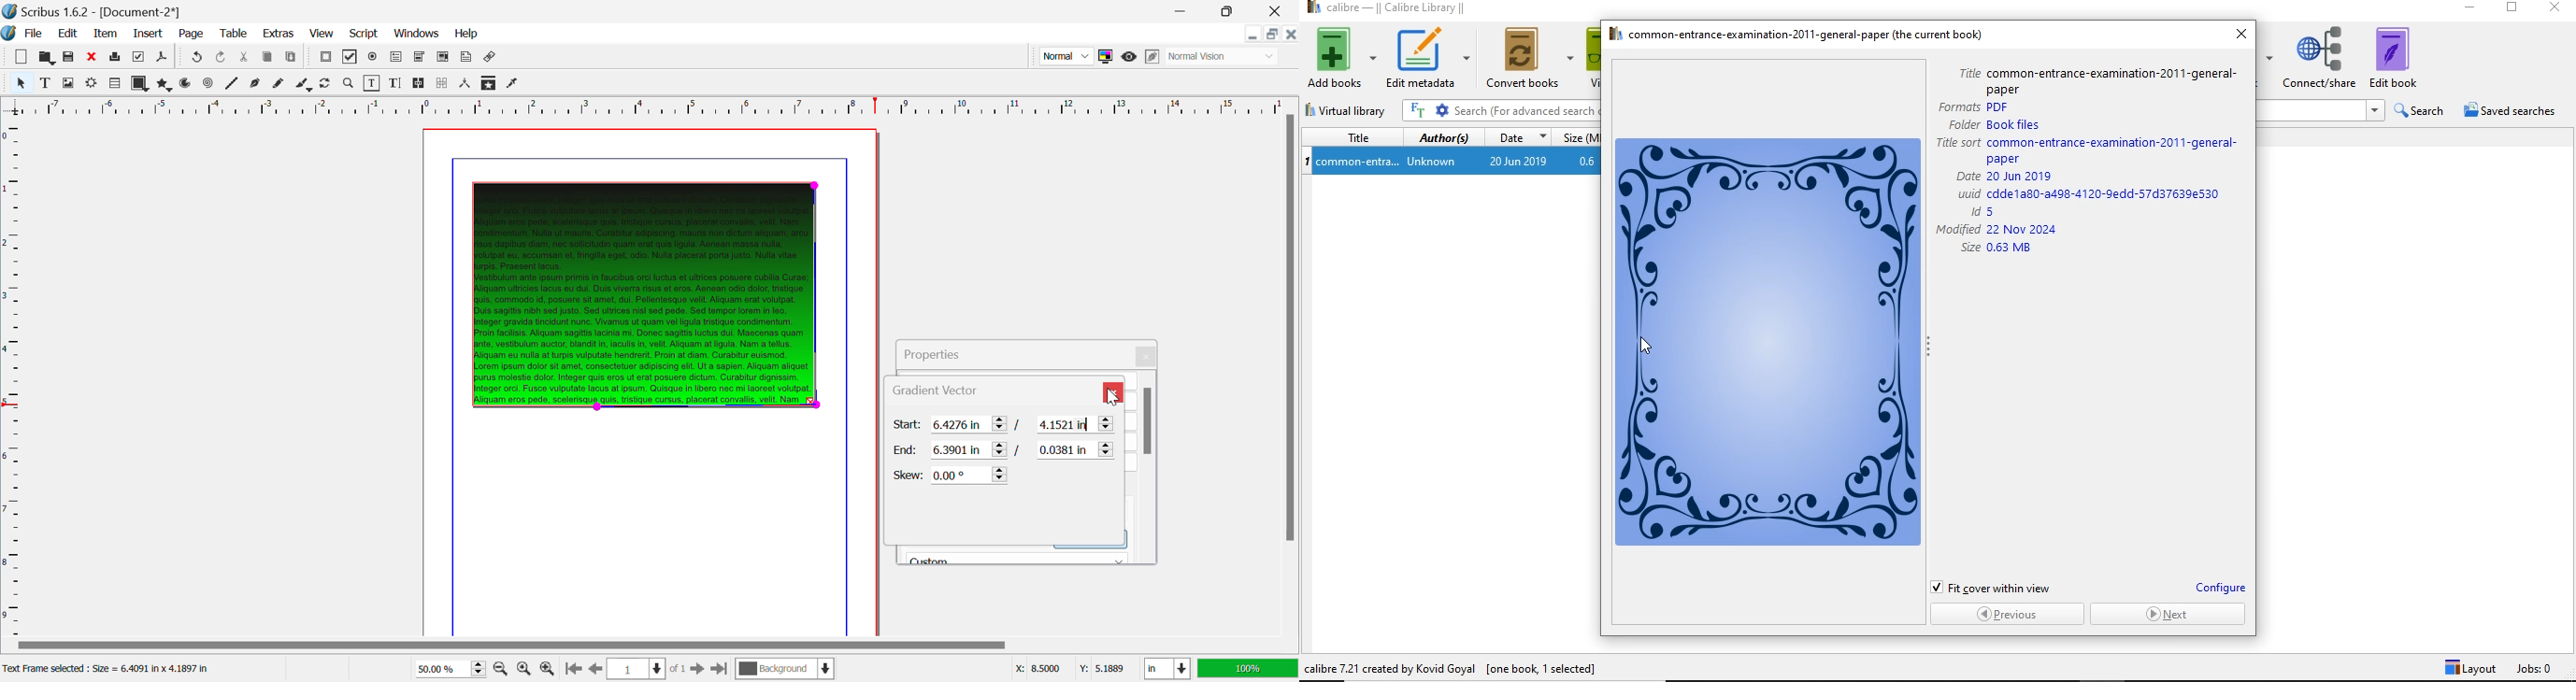 Image resolution: width=2576 pixels, height=700 pixels. I want to click on title sort common-entrance-examination-2011-general-papers, so click(2094, 149).